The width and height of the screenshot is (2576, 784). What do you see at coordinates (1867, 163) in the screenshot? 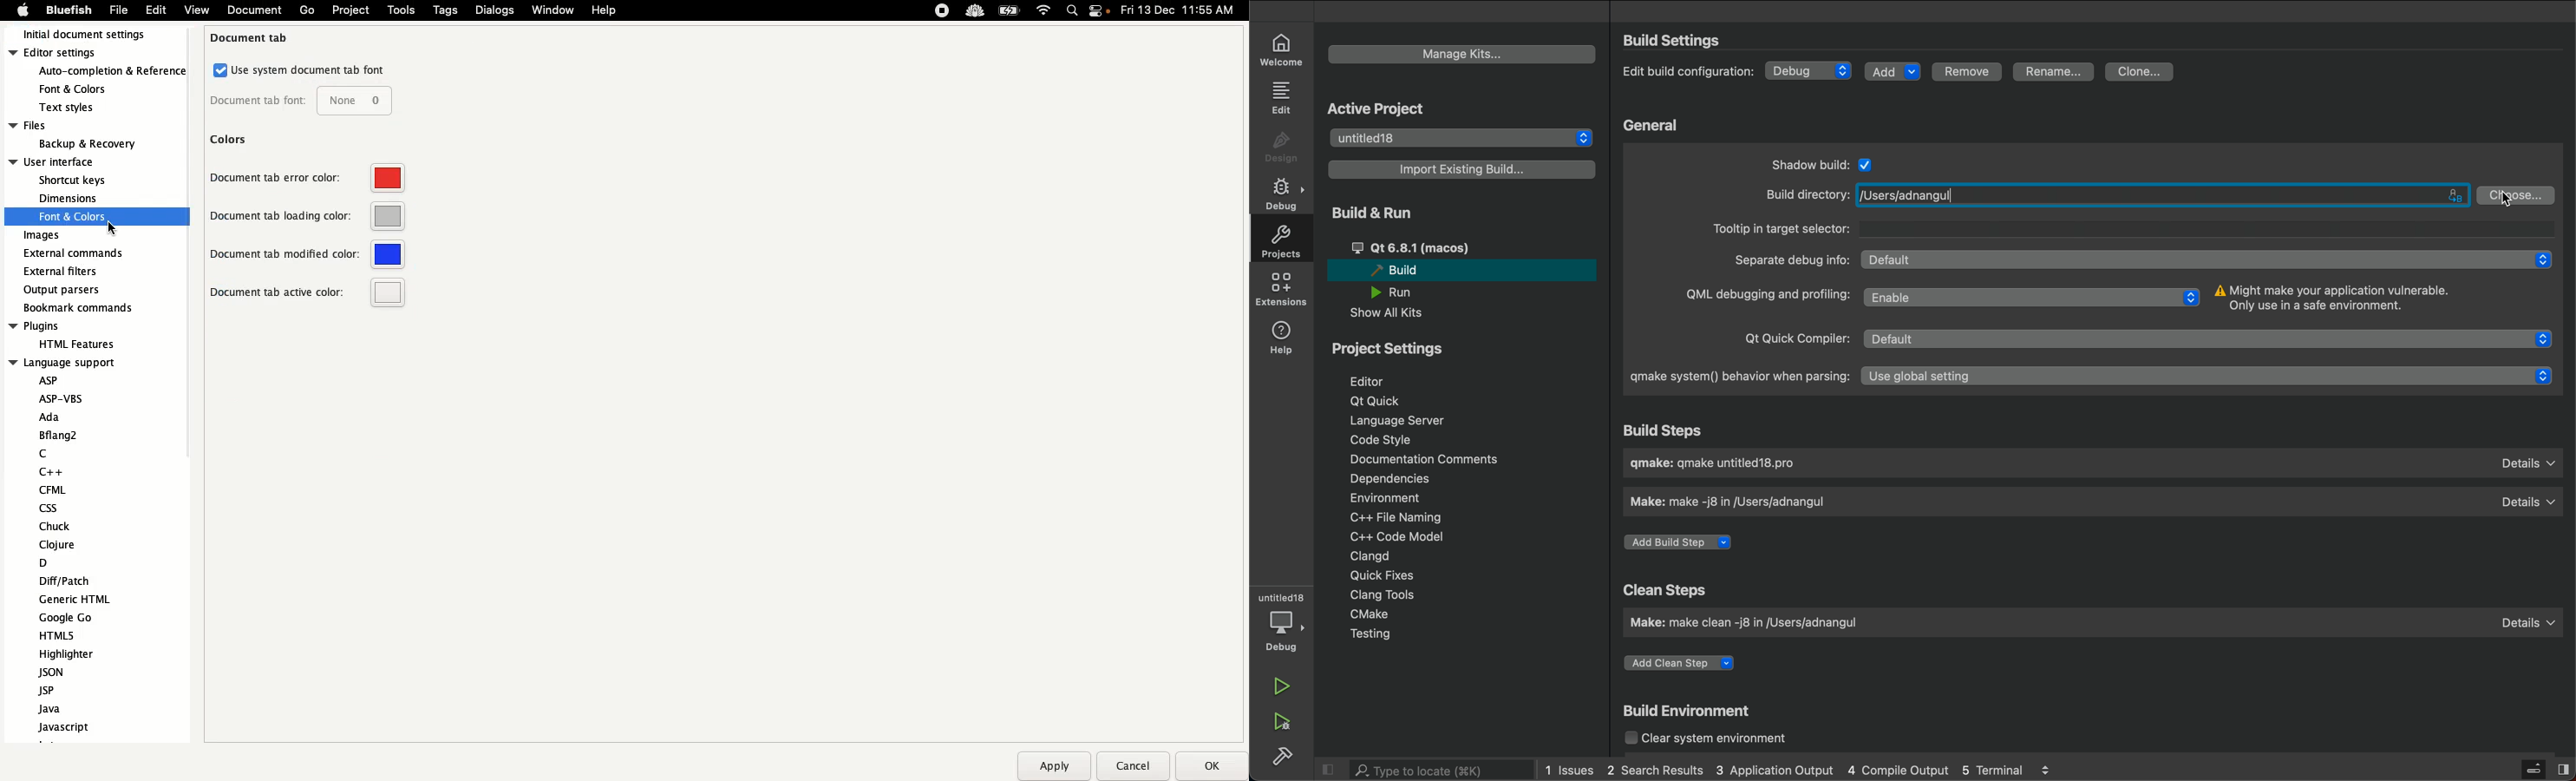
I see `checkbox` at bounding box center [1867, 163].